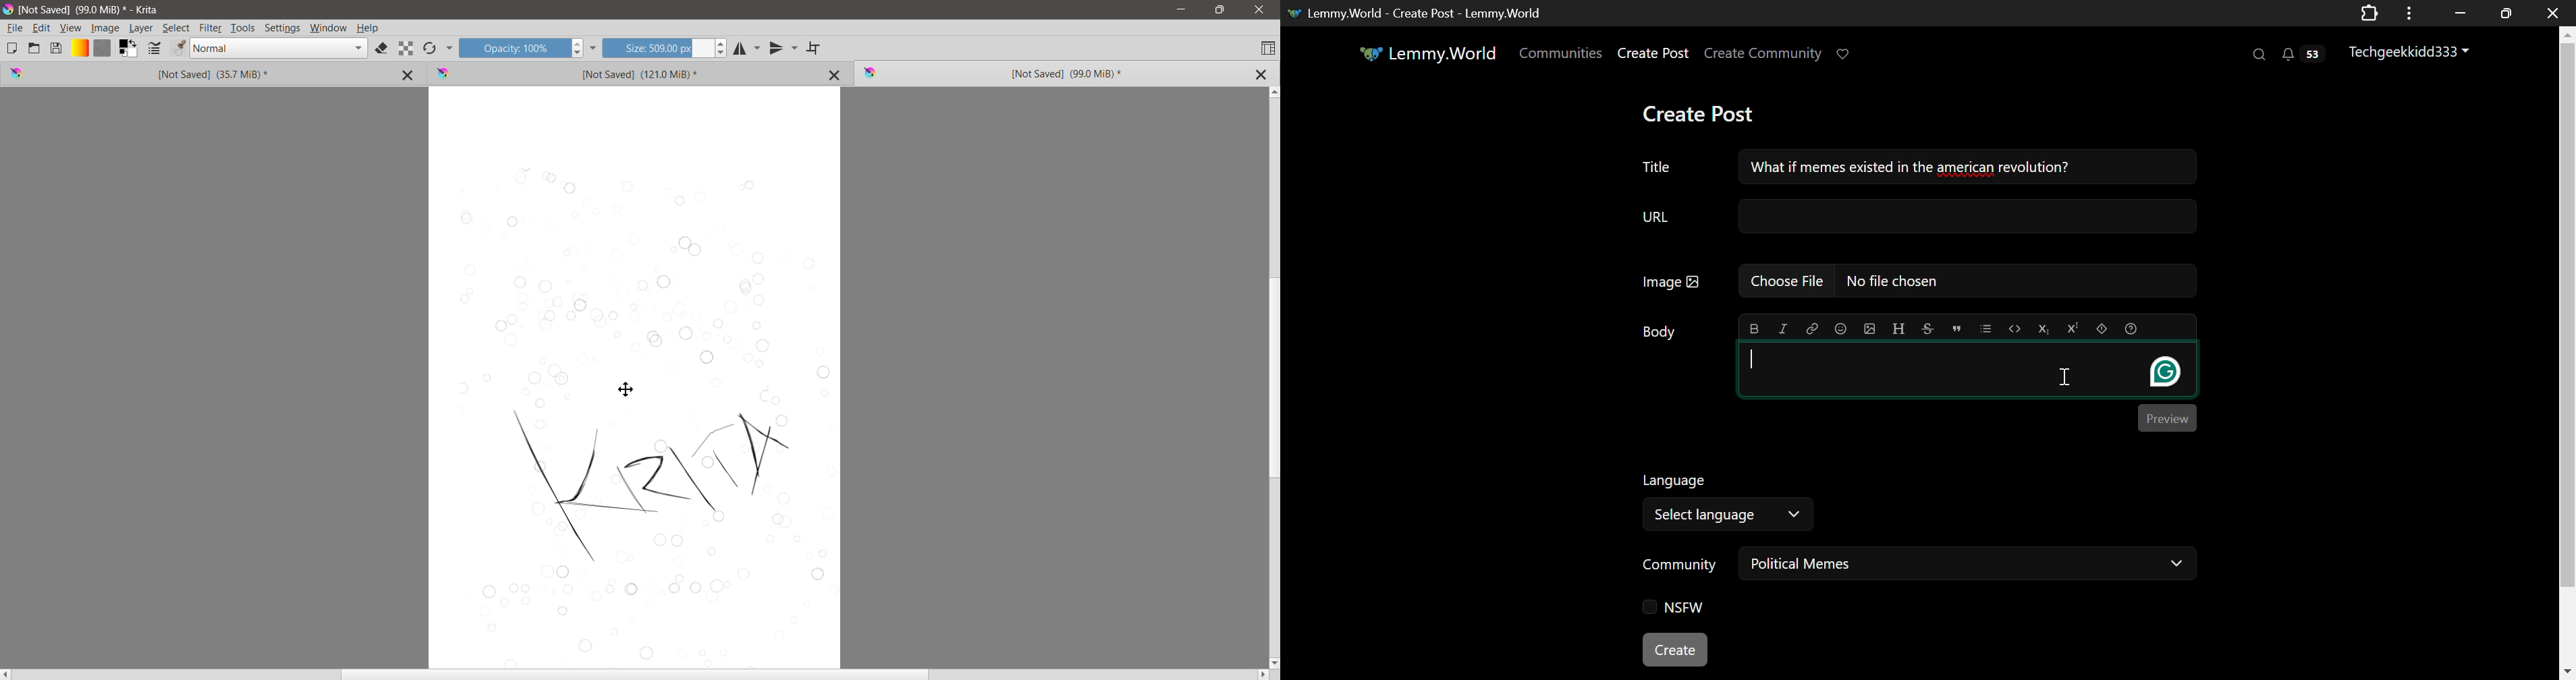 The image size is (2576, 700). Describe the element at coordinates (1812, 327) in the screenshot. I see `Link` at that location.